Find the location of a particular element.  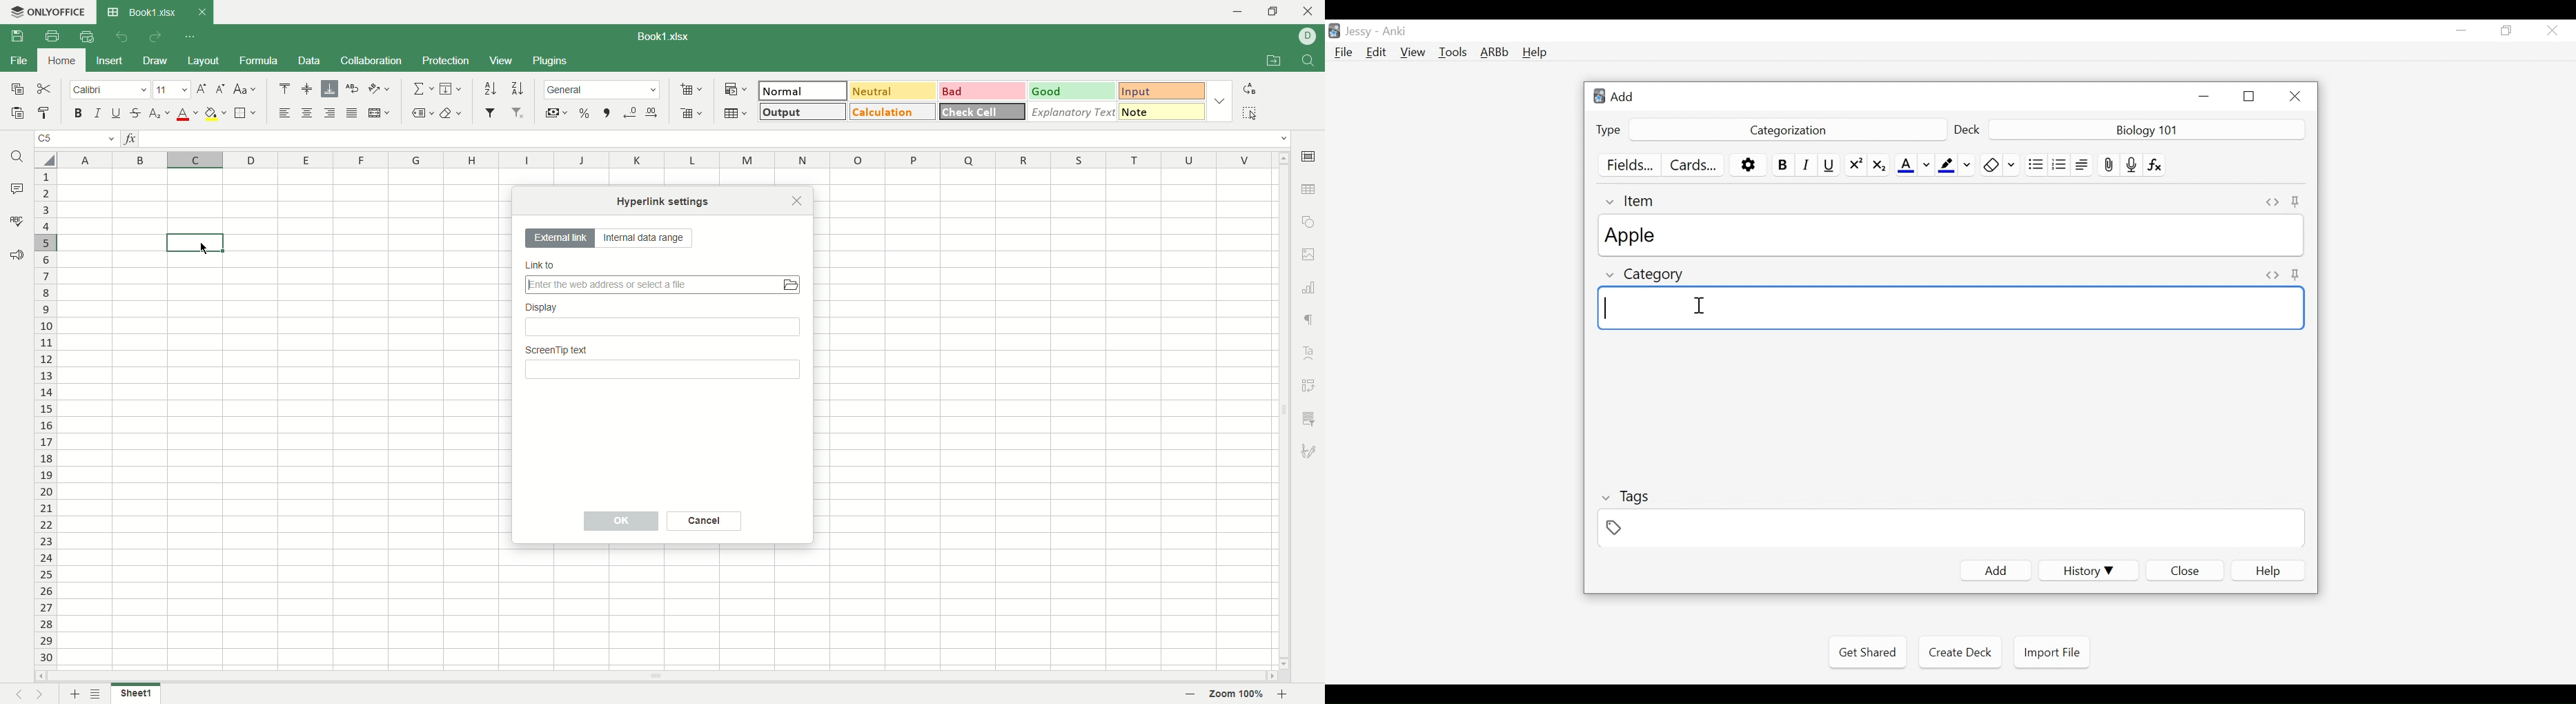

bad is located at coordinates (981, 91).